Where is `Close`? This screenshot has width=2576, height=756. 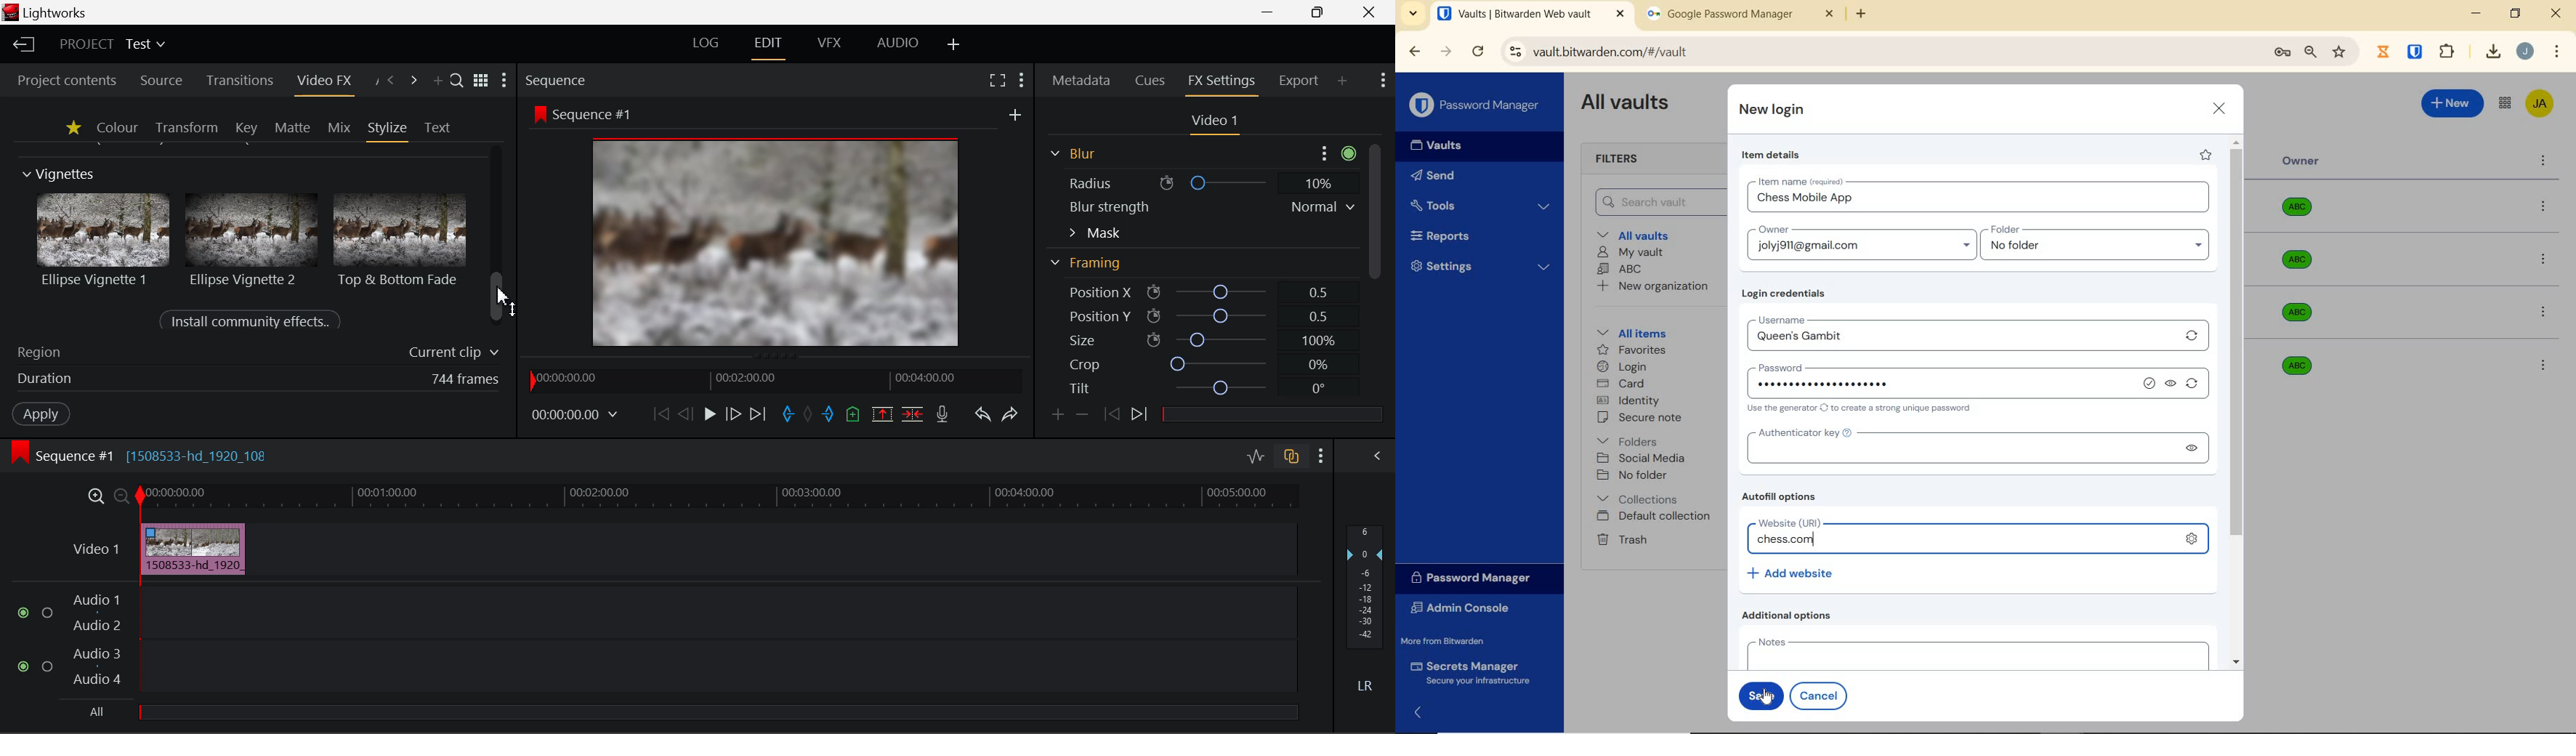
Close is located at coordinates (1368, 12).